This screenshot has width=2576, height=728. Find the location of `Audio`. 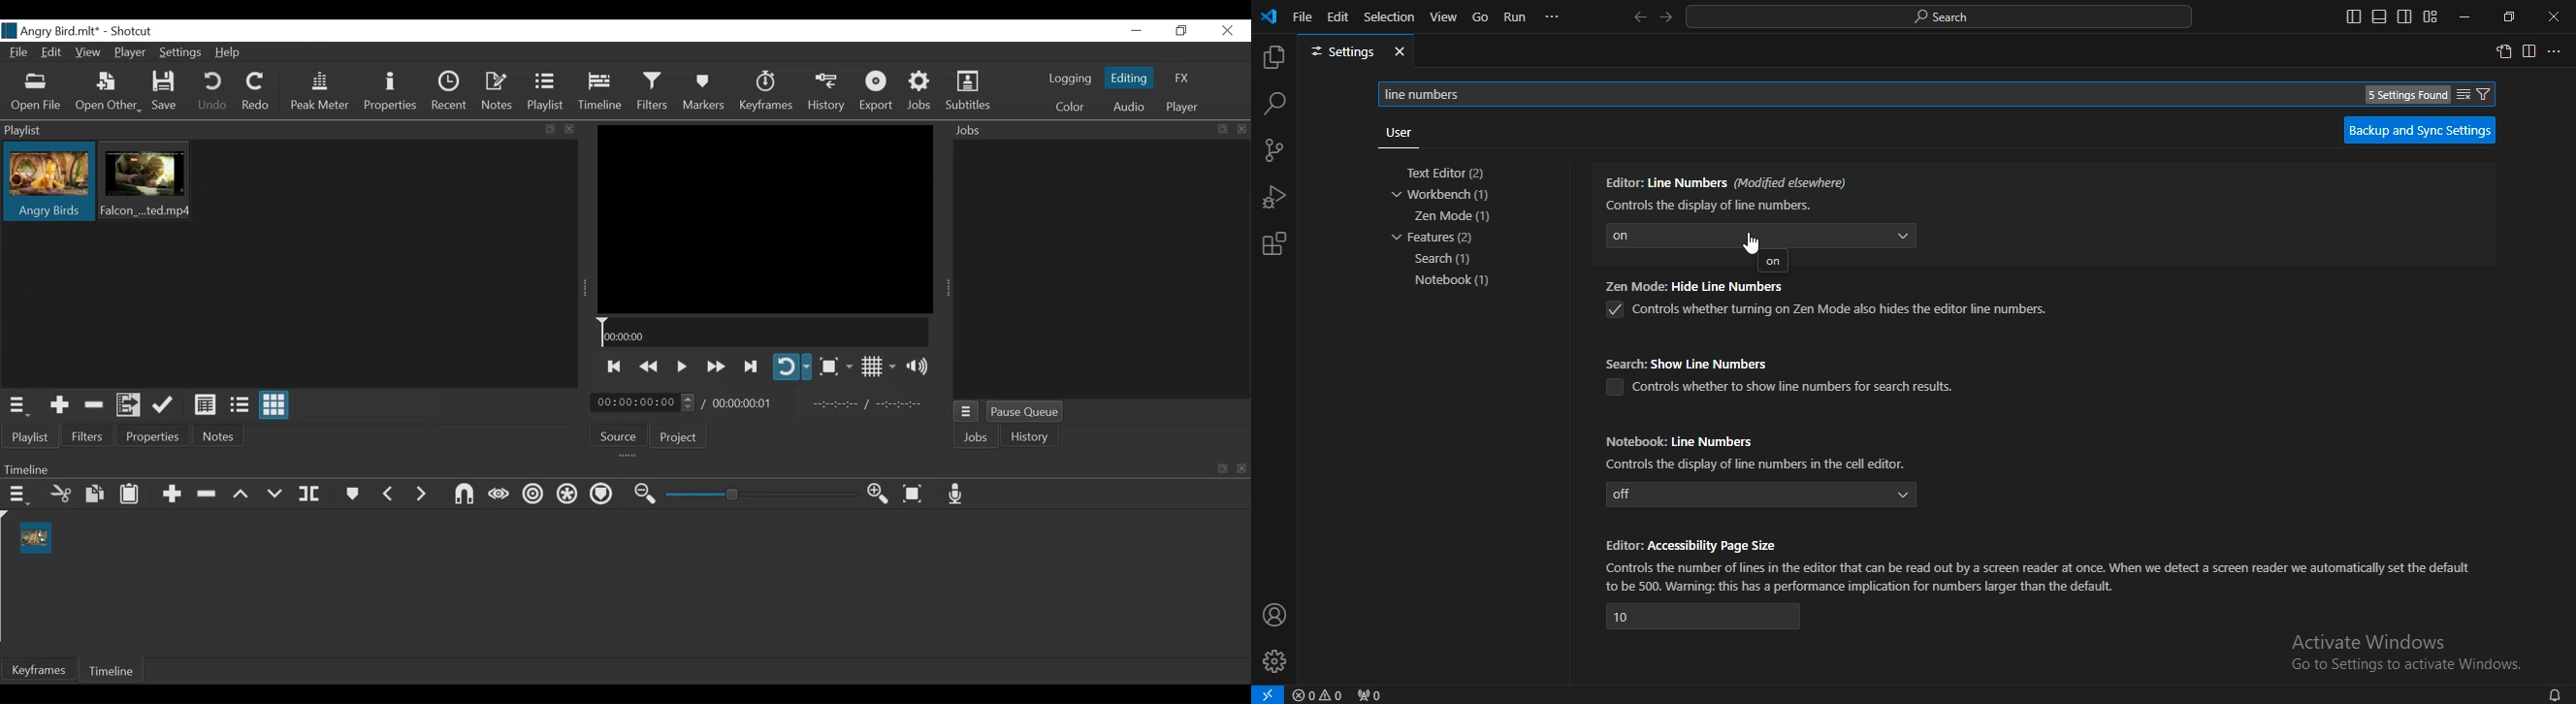

Audio is located at coordinates (1129, 106).